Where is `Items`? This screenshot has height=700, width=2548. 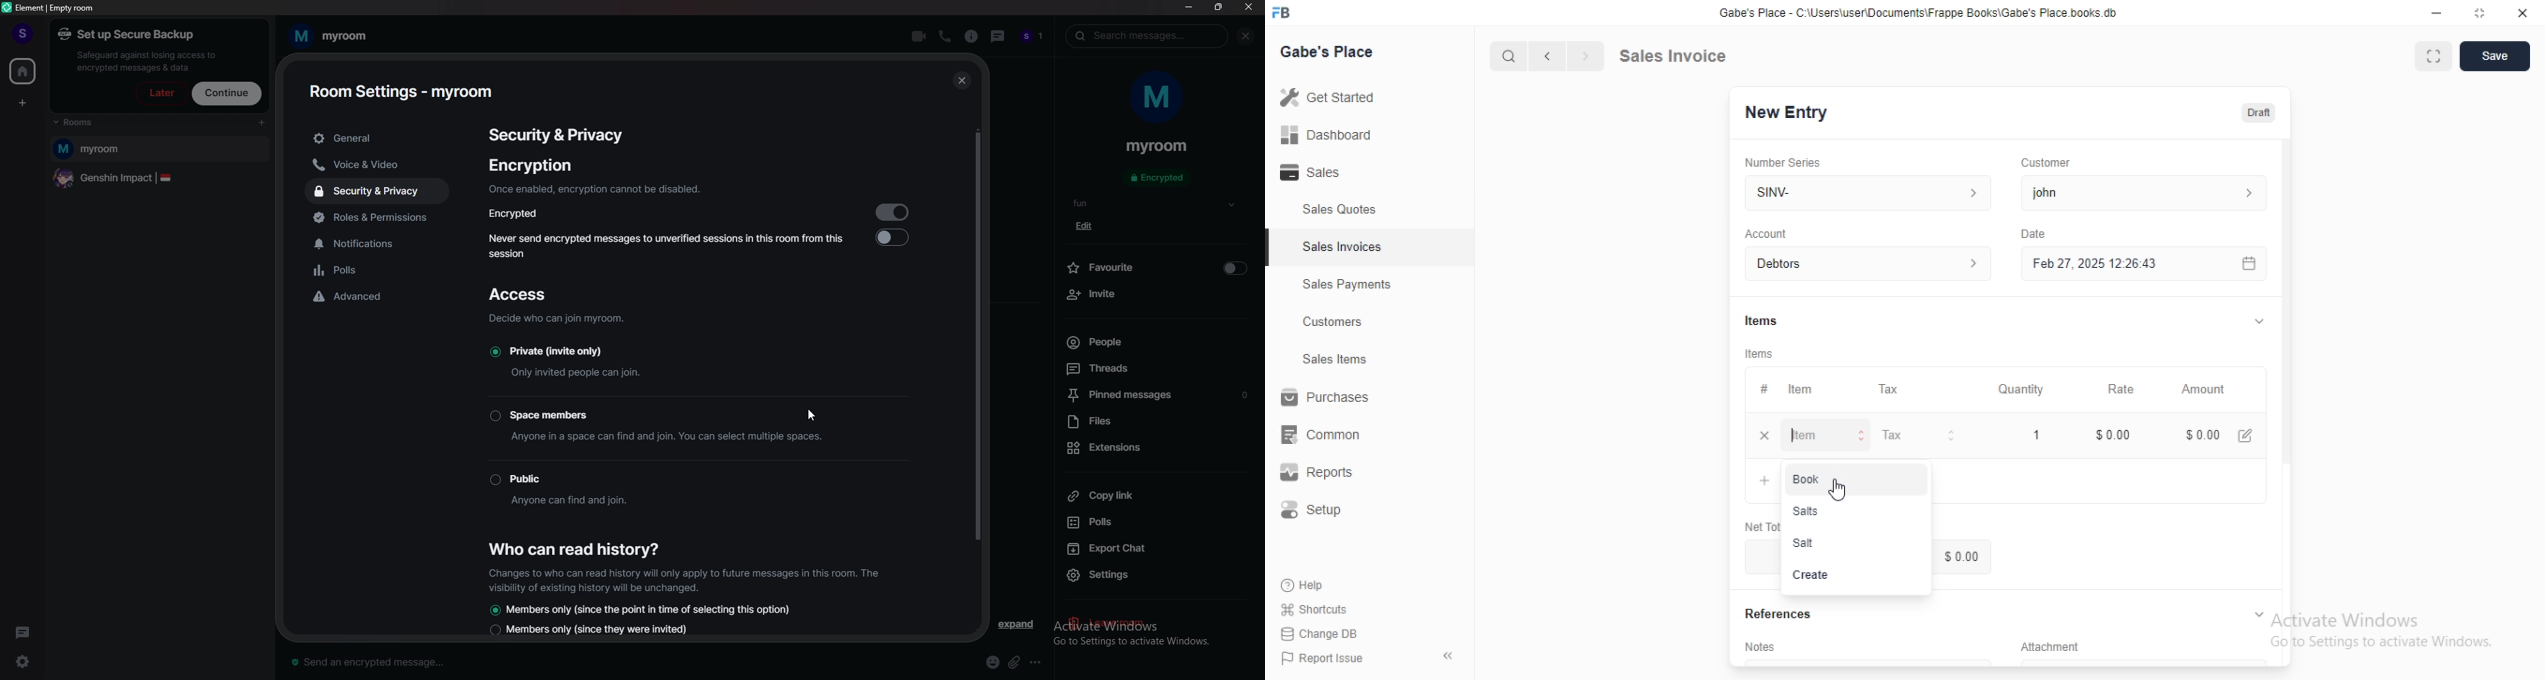 Items is located at coordinates (1760, 317).